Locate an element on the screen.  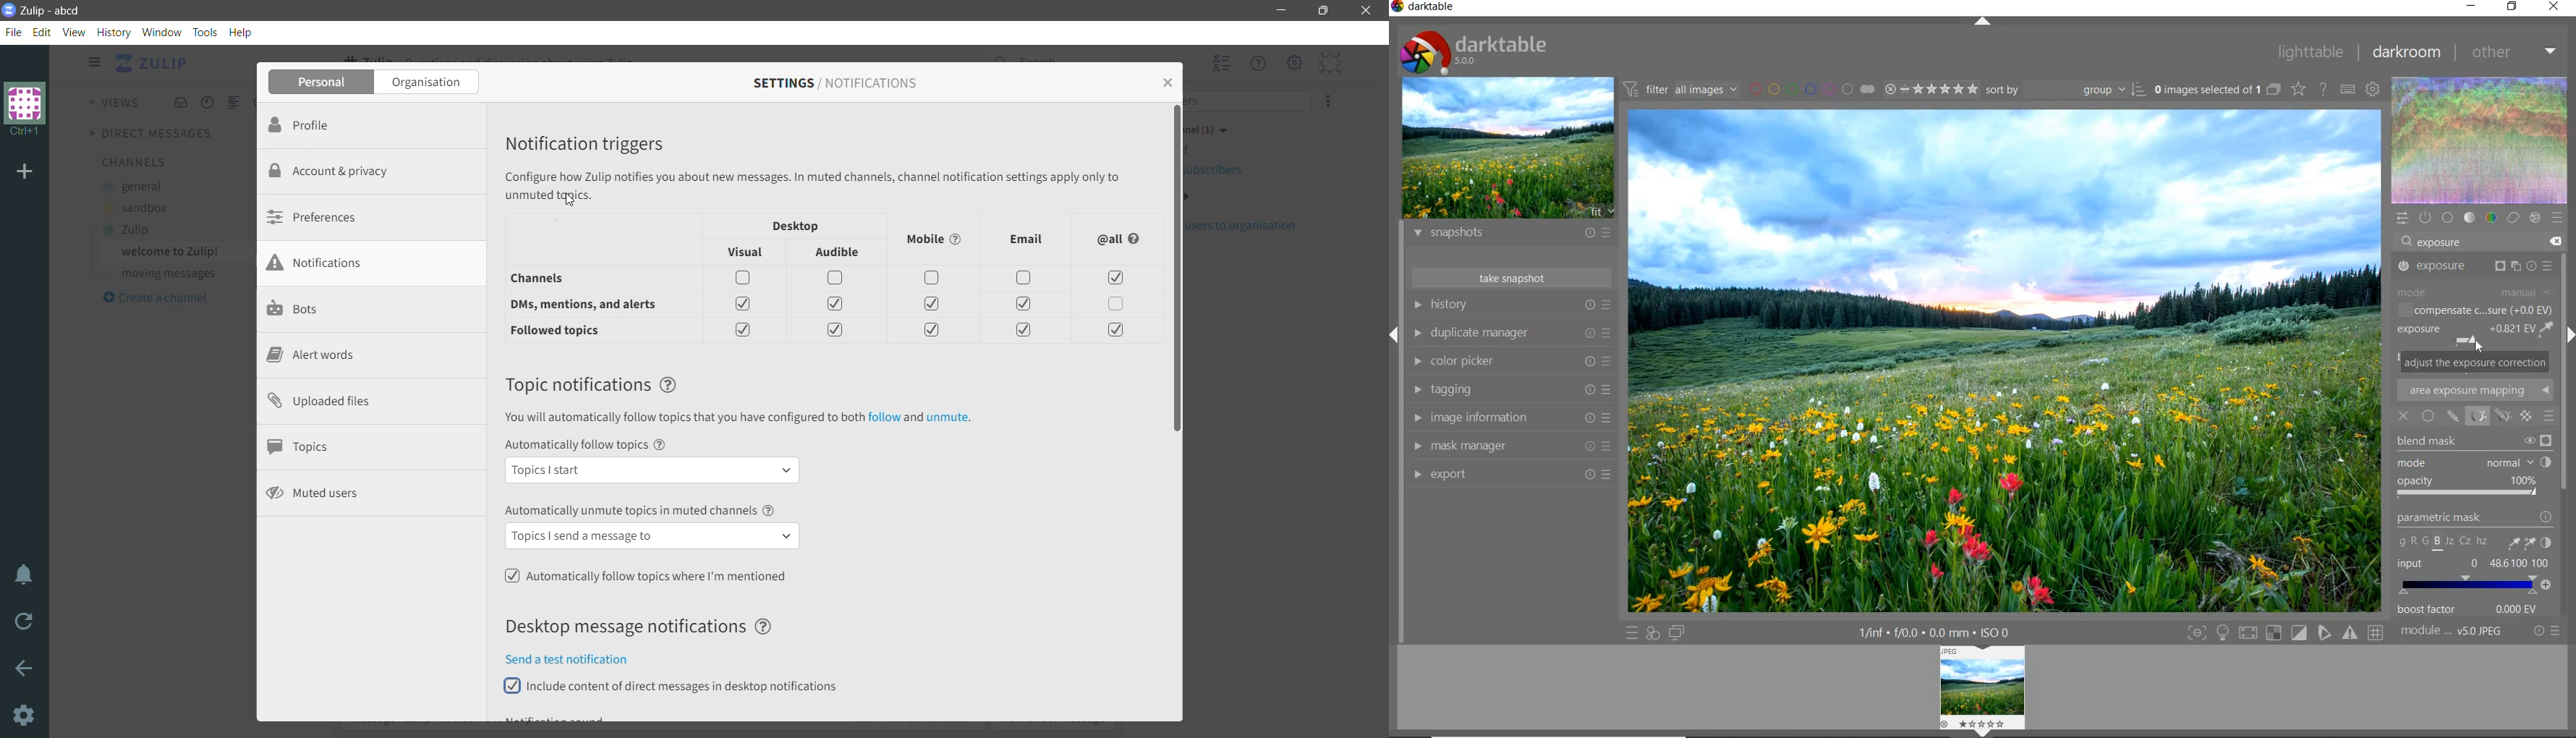
MODE is located at coordinates (2476, 291).